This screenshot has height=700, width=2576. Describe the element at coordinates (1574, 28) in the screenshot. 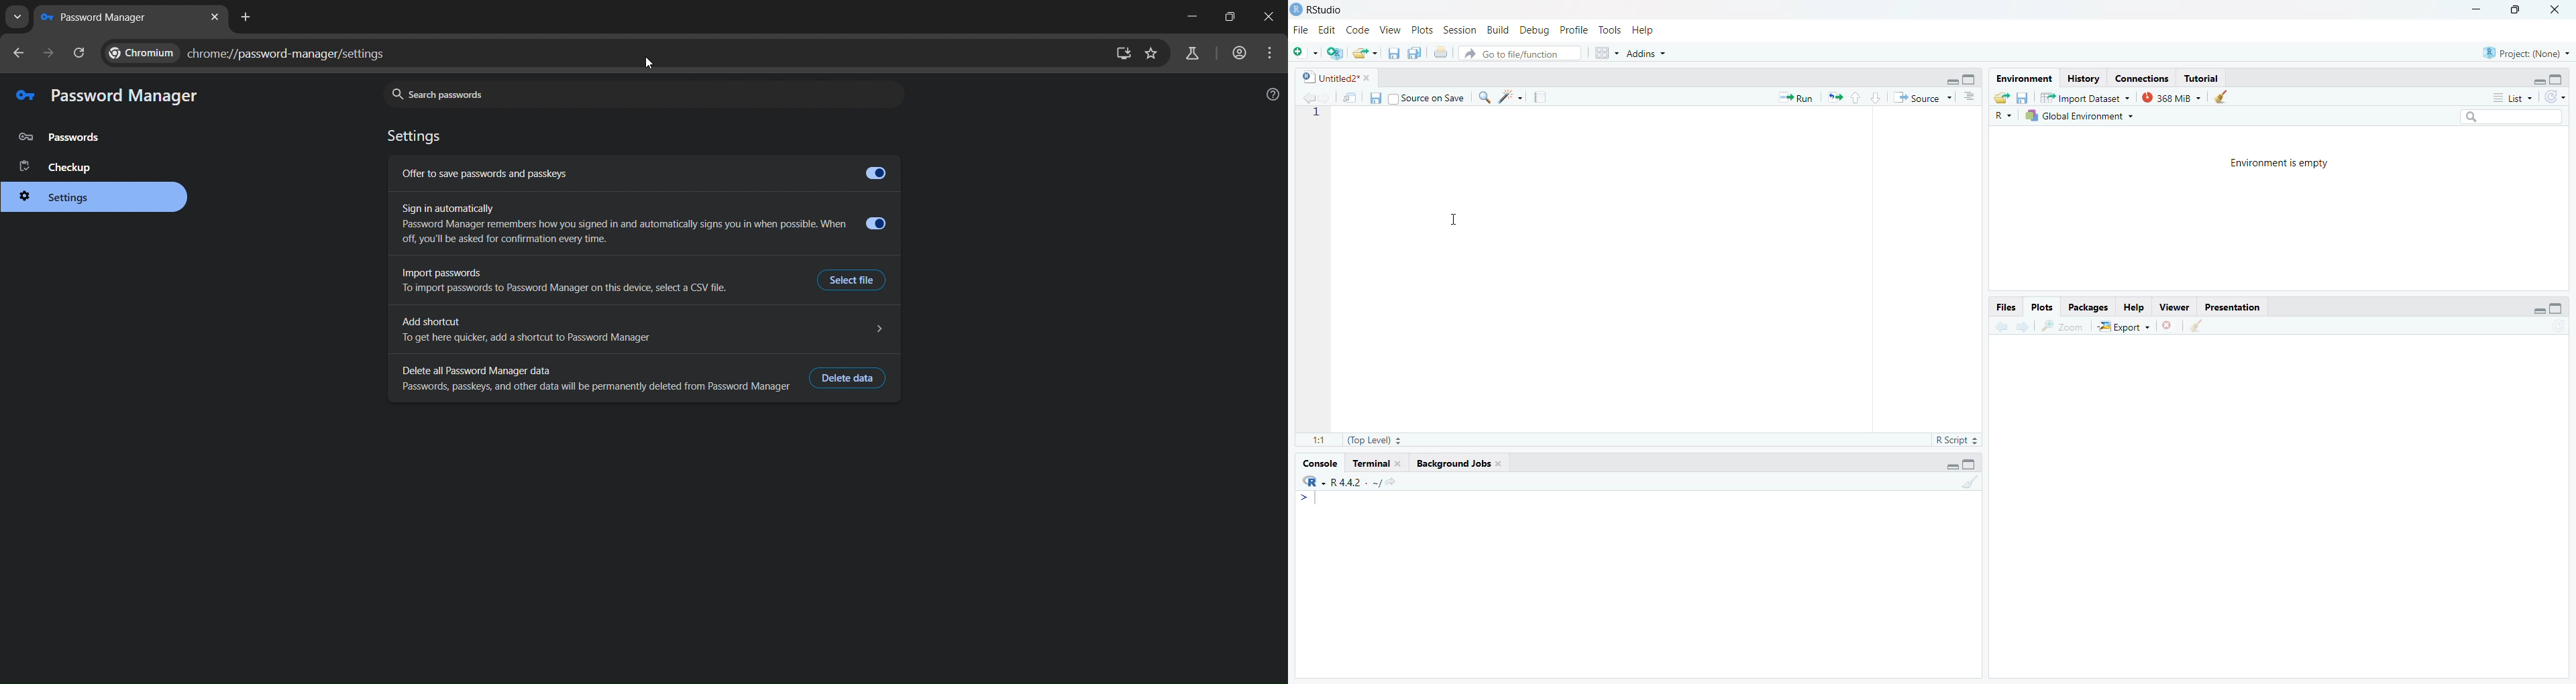

I see `Profile` at that location.